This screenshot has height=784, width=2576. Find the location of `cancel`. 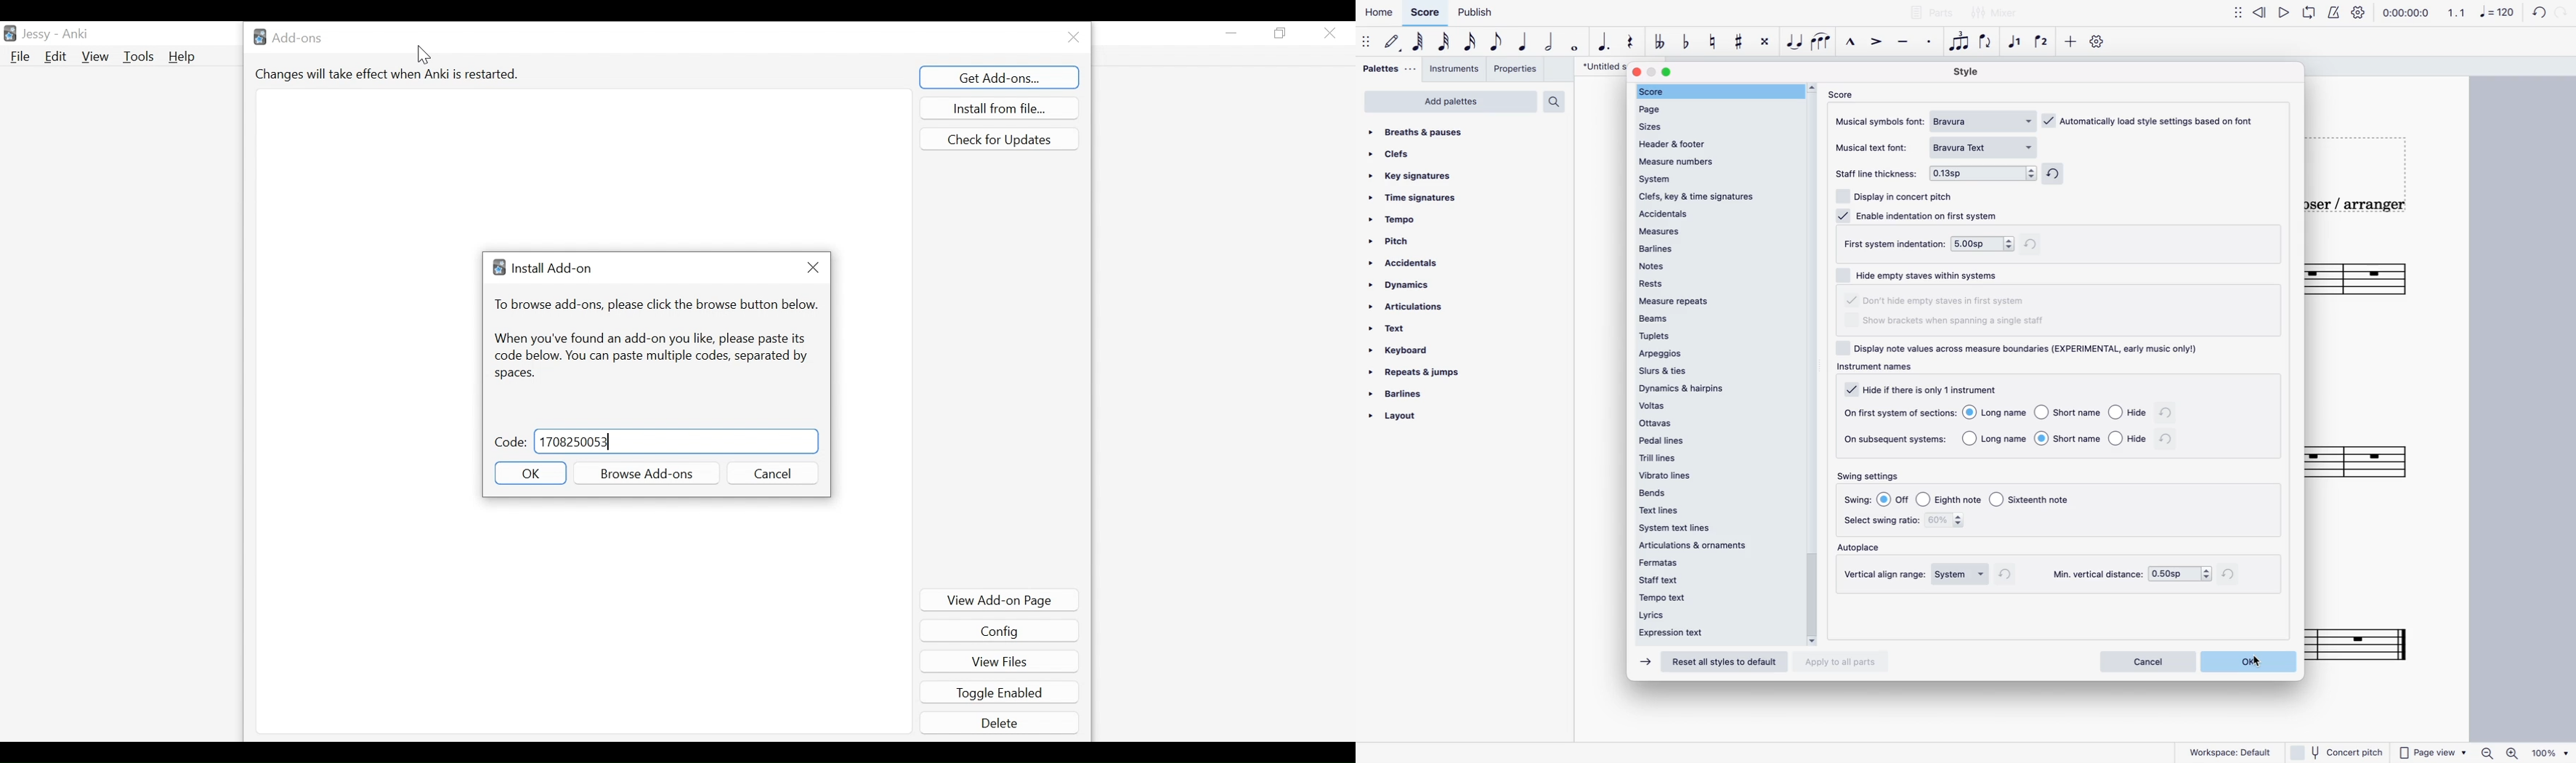

cancel is located at coordinates (2148, 662).